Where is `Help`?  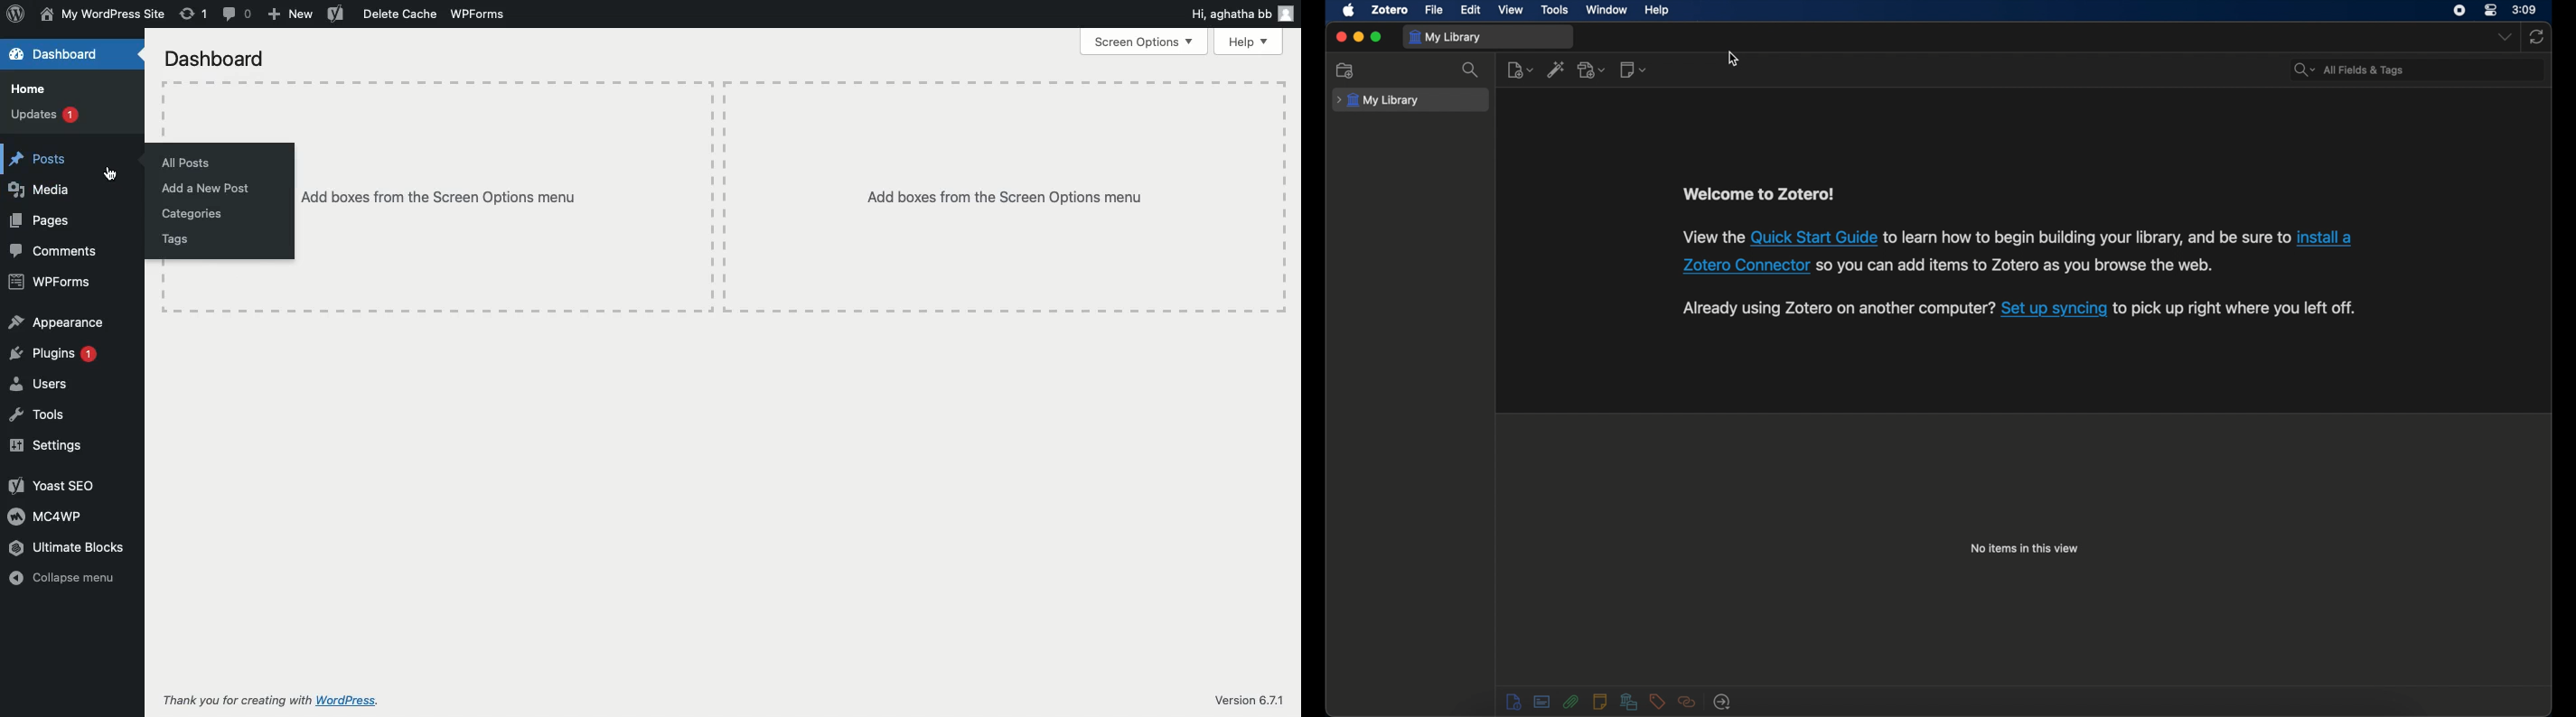
Help is located at coordinates (1251, 41).